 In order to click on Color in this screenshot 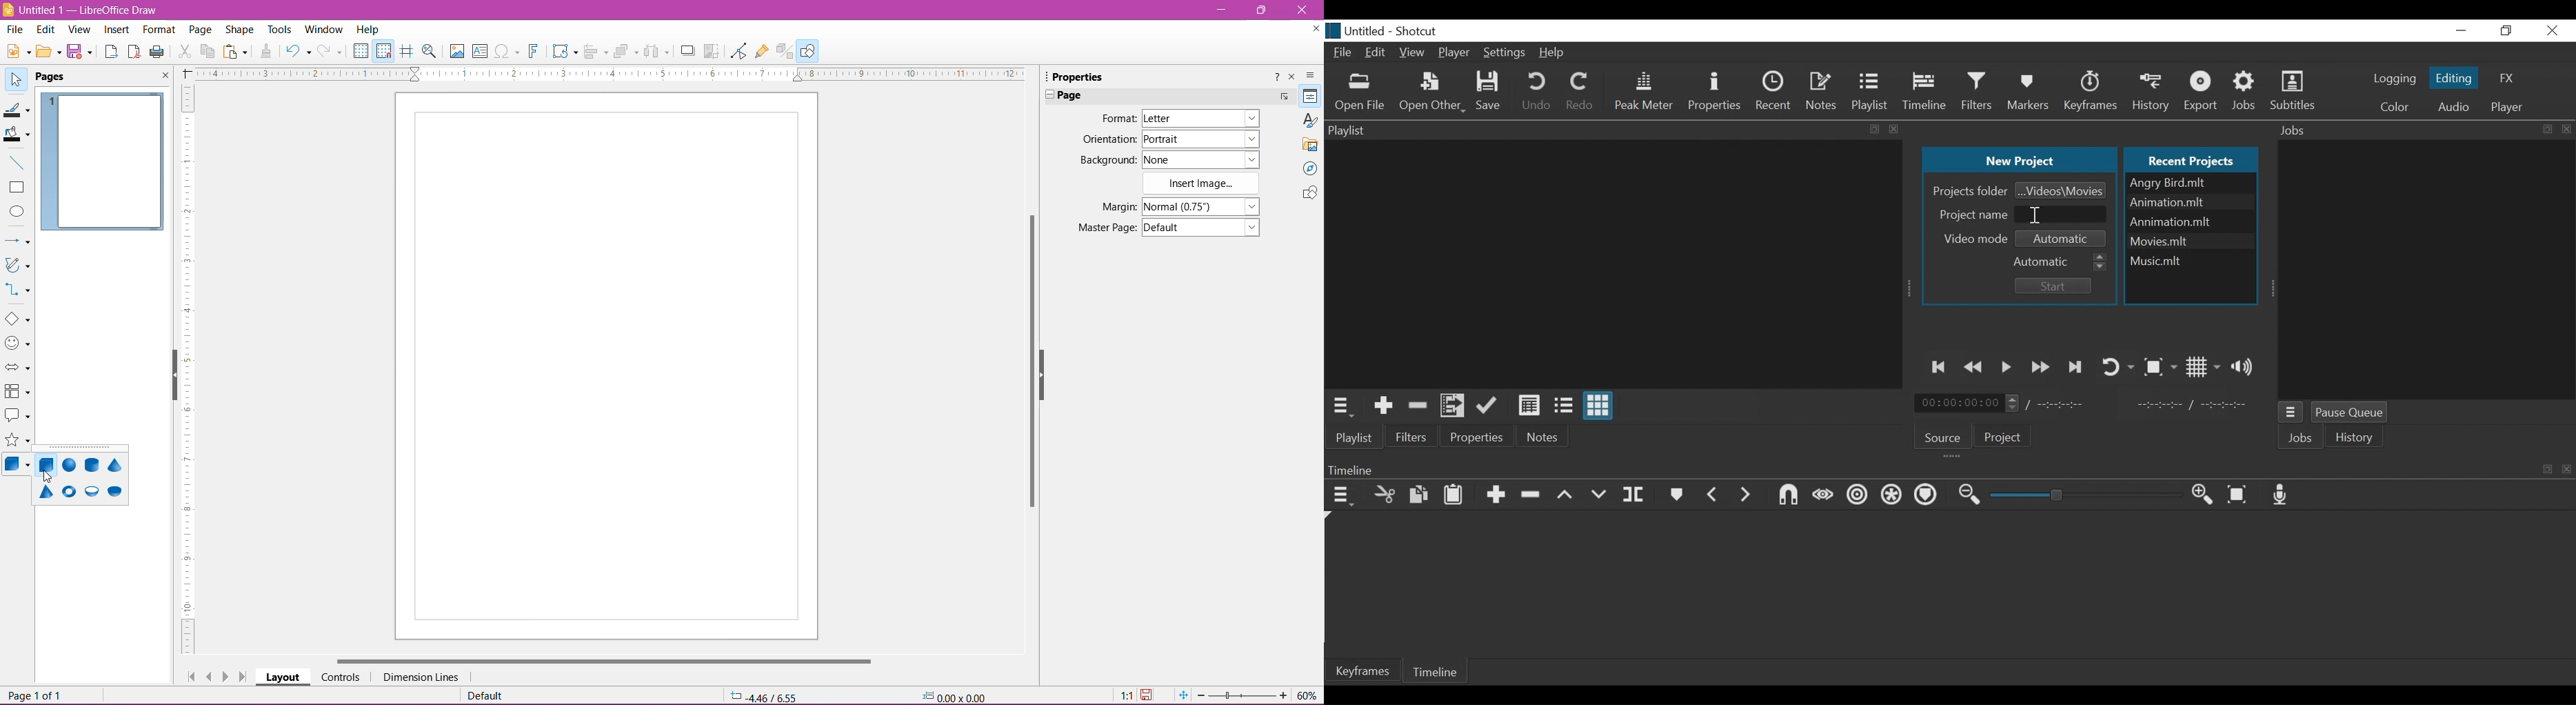, I will do `click(2395, 106)`.